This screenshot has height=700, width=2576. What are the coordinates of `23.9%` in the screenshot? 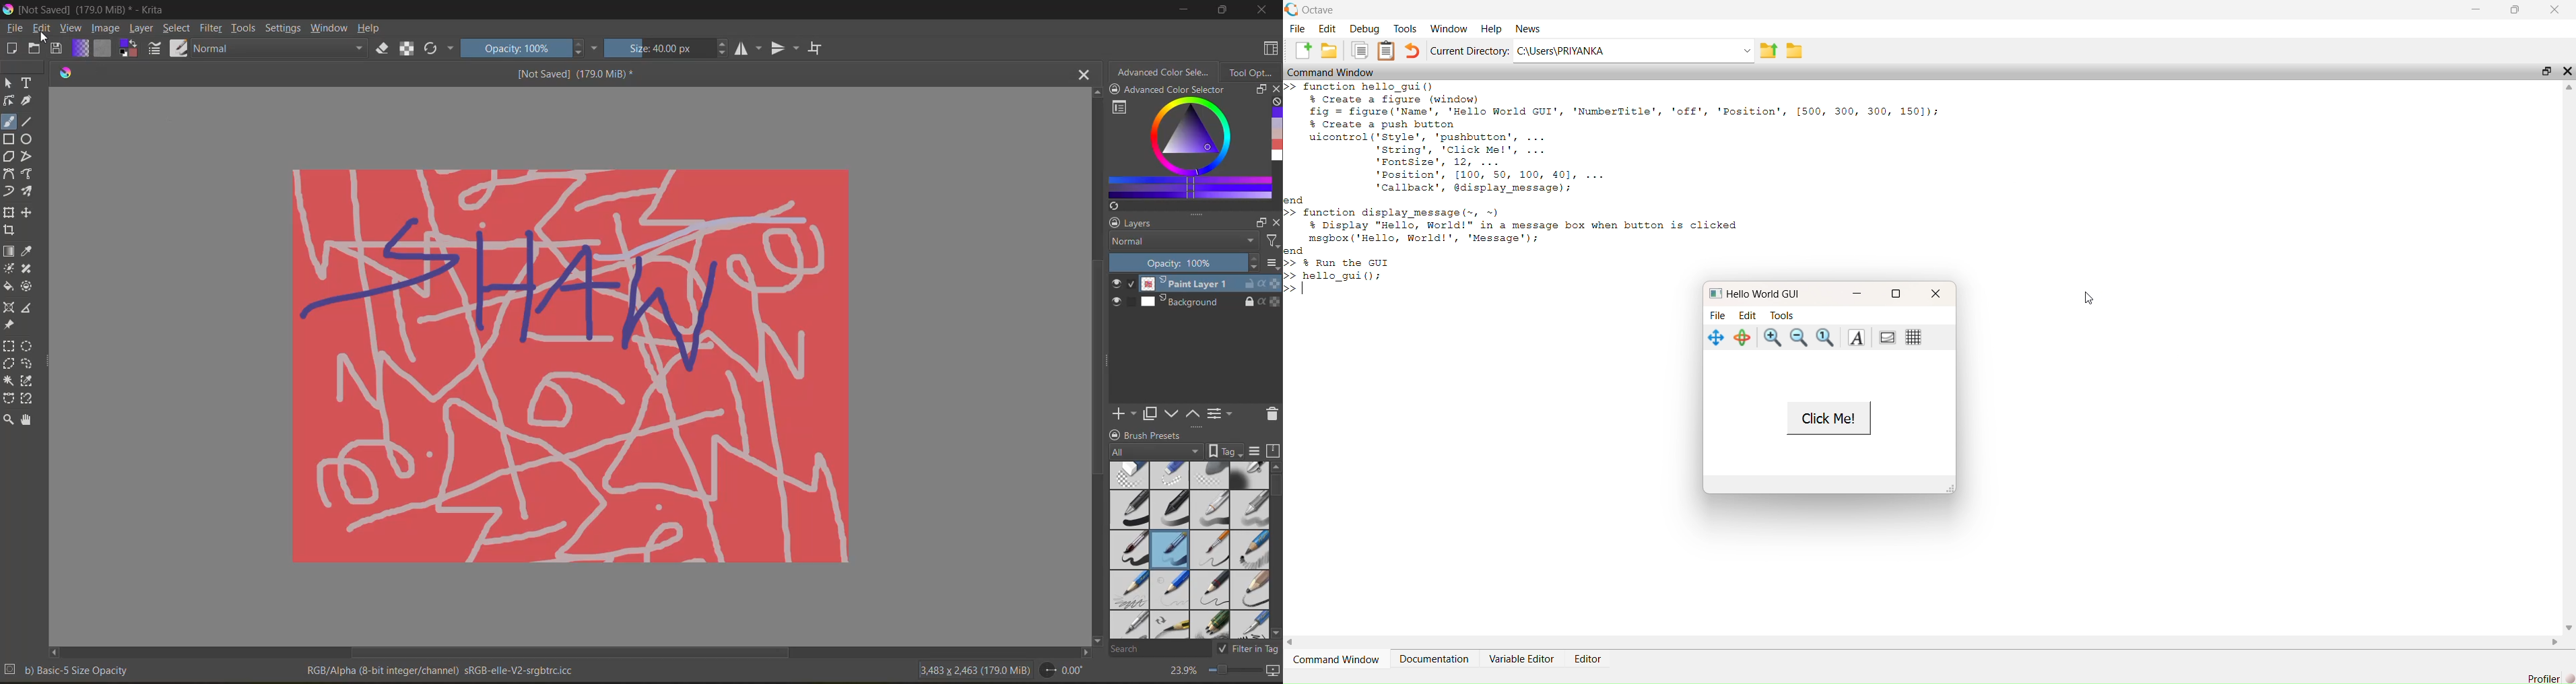 It's located at (1182, 671).